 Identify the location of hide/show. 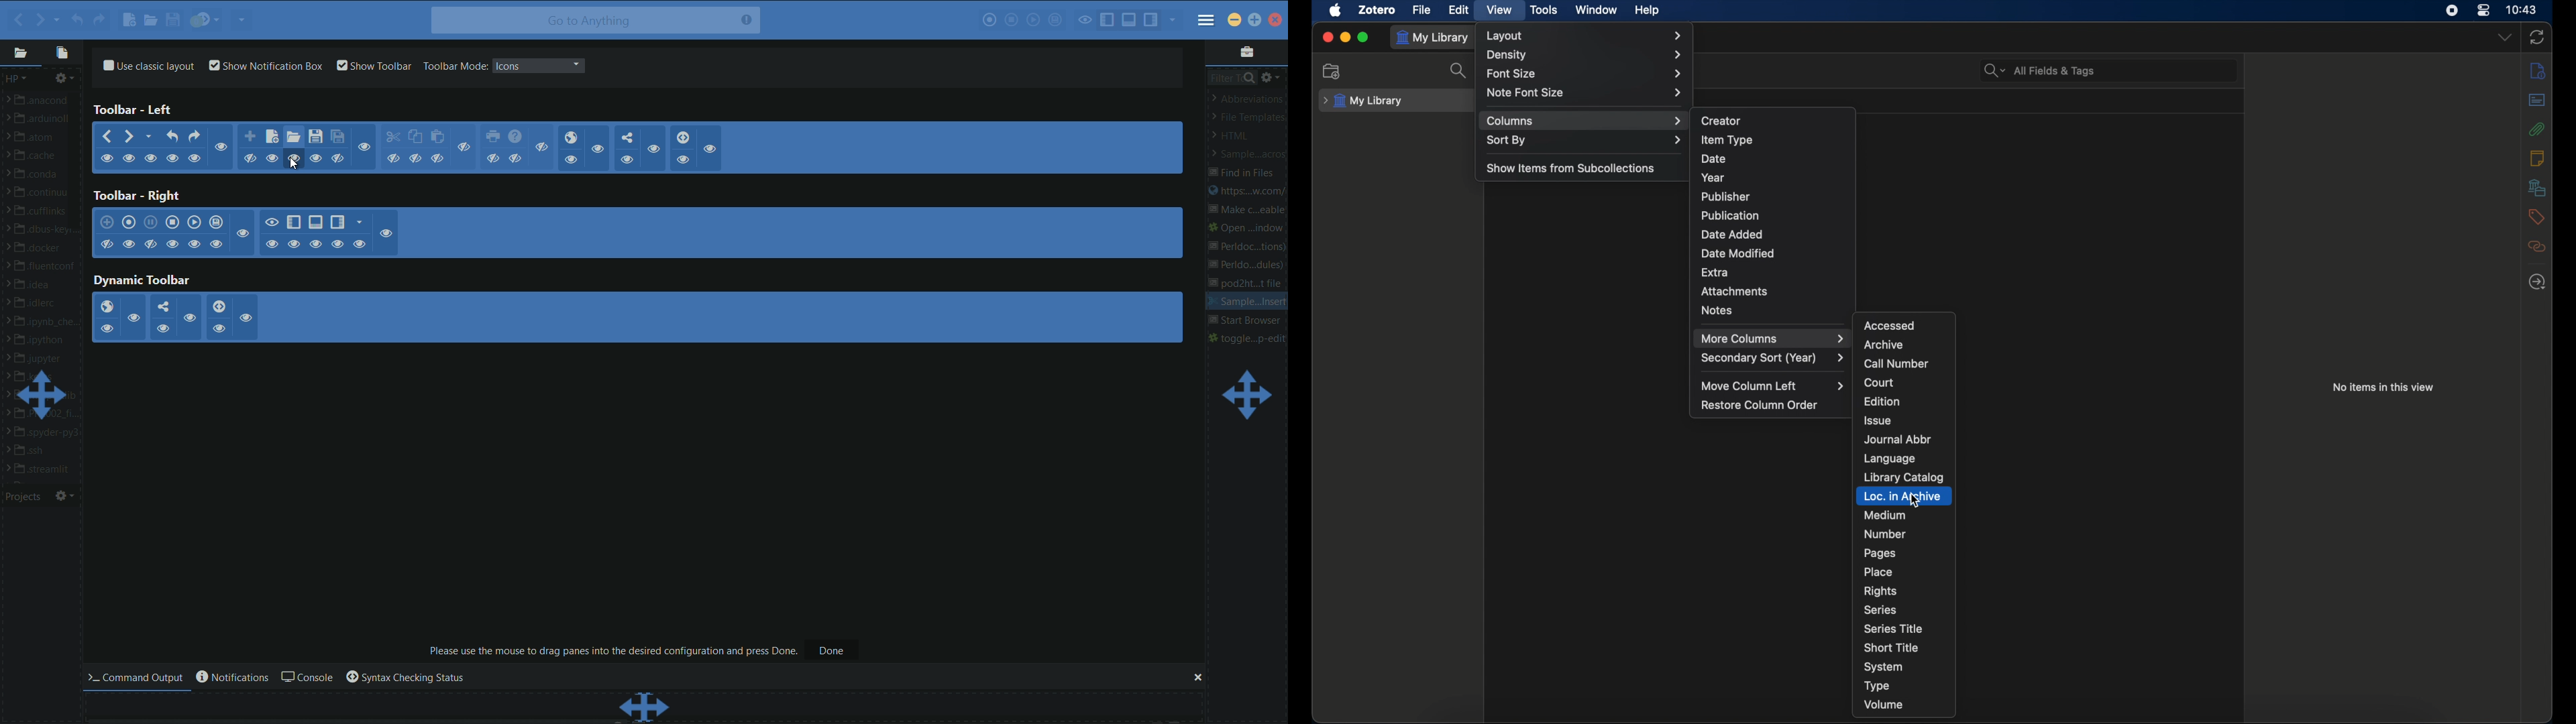
(337, 243).